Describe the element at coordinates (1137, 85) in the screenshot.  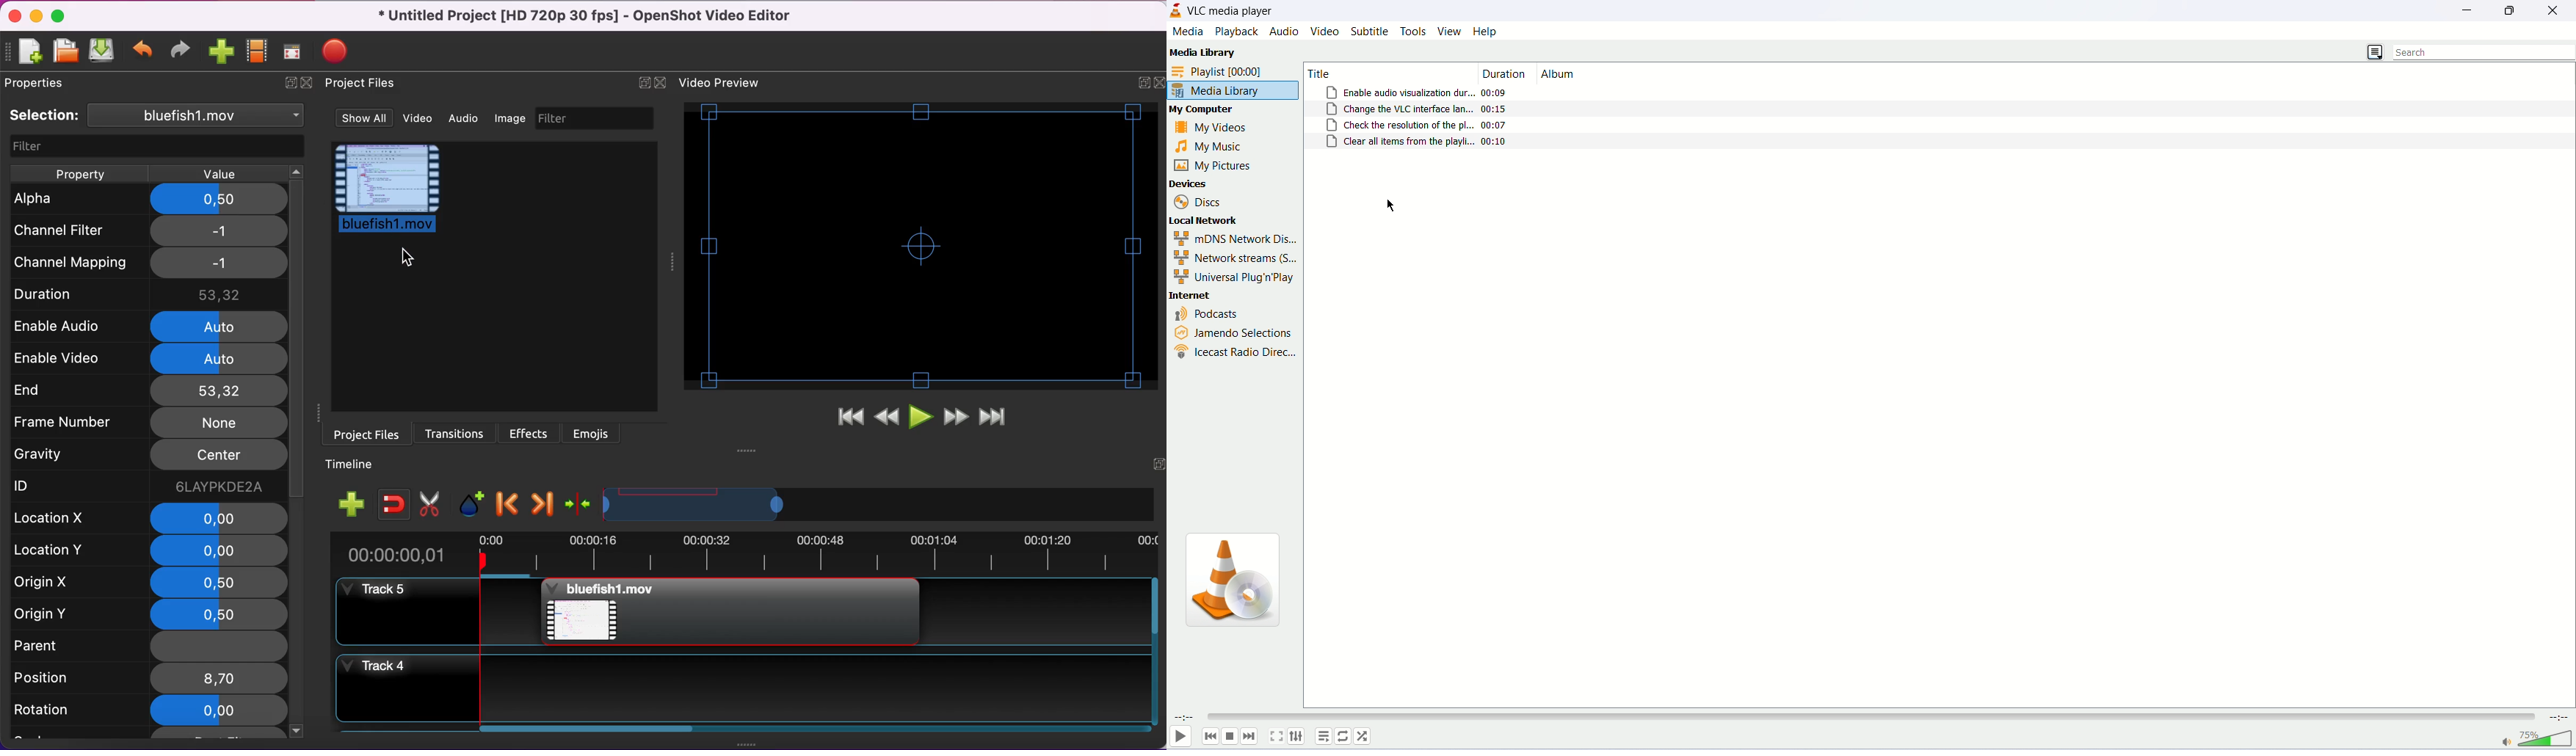
I see `expand/hide` at that location.